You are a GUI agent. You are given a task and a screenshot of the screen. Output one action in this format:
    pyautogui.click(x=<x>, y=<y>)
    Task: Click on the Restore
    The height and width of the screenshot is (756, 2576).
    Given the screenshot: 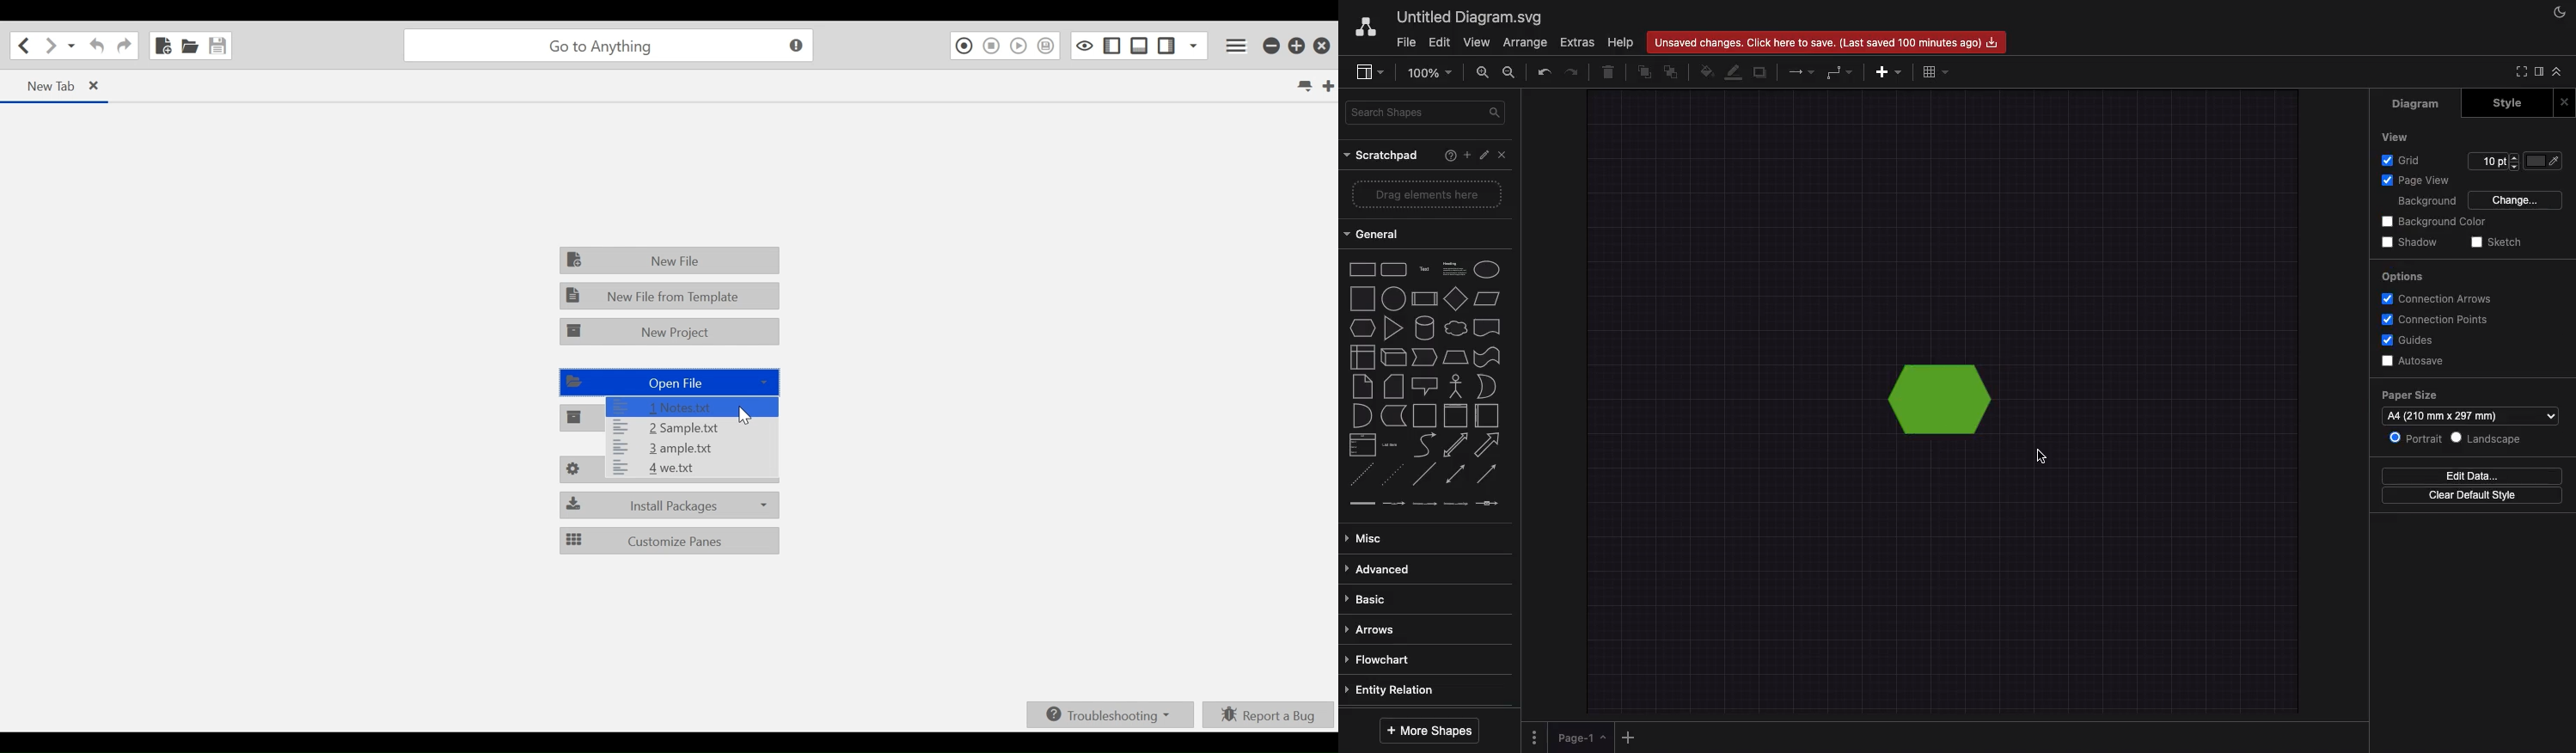 What is the action you would take?
    pyautogui.click(x=1298, y=47)
    